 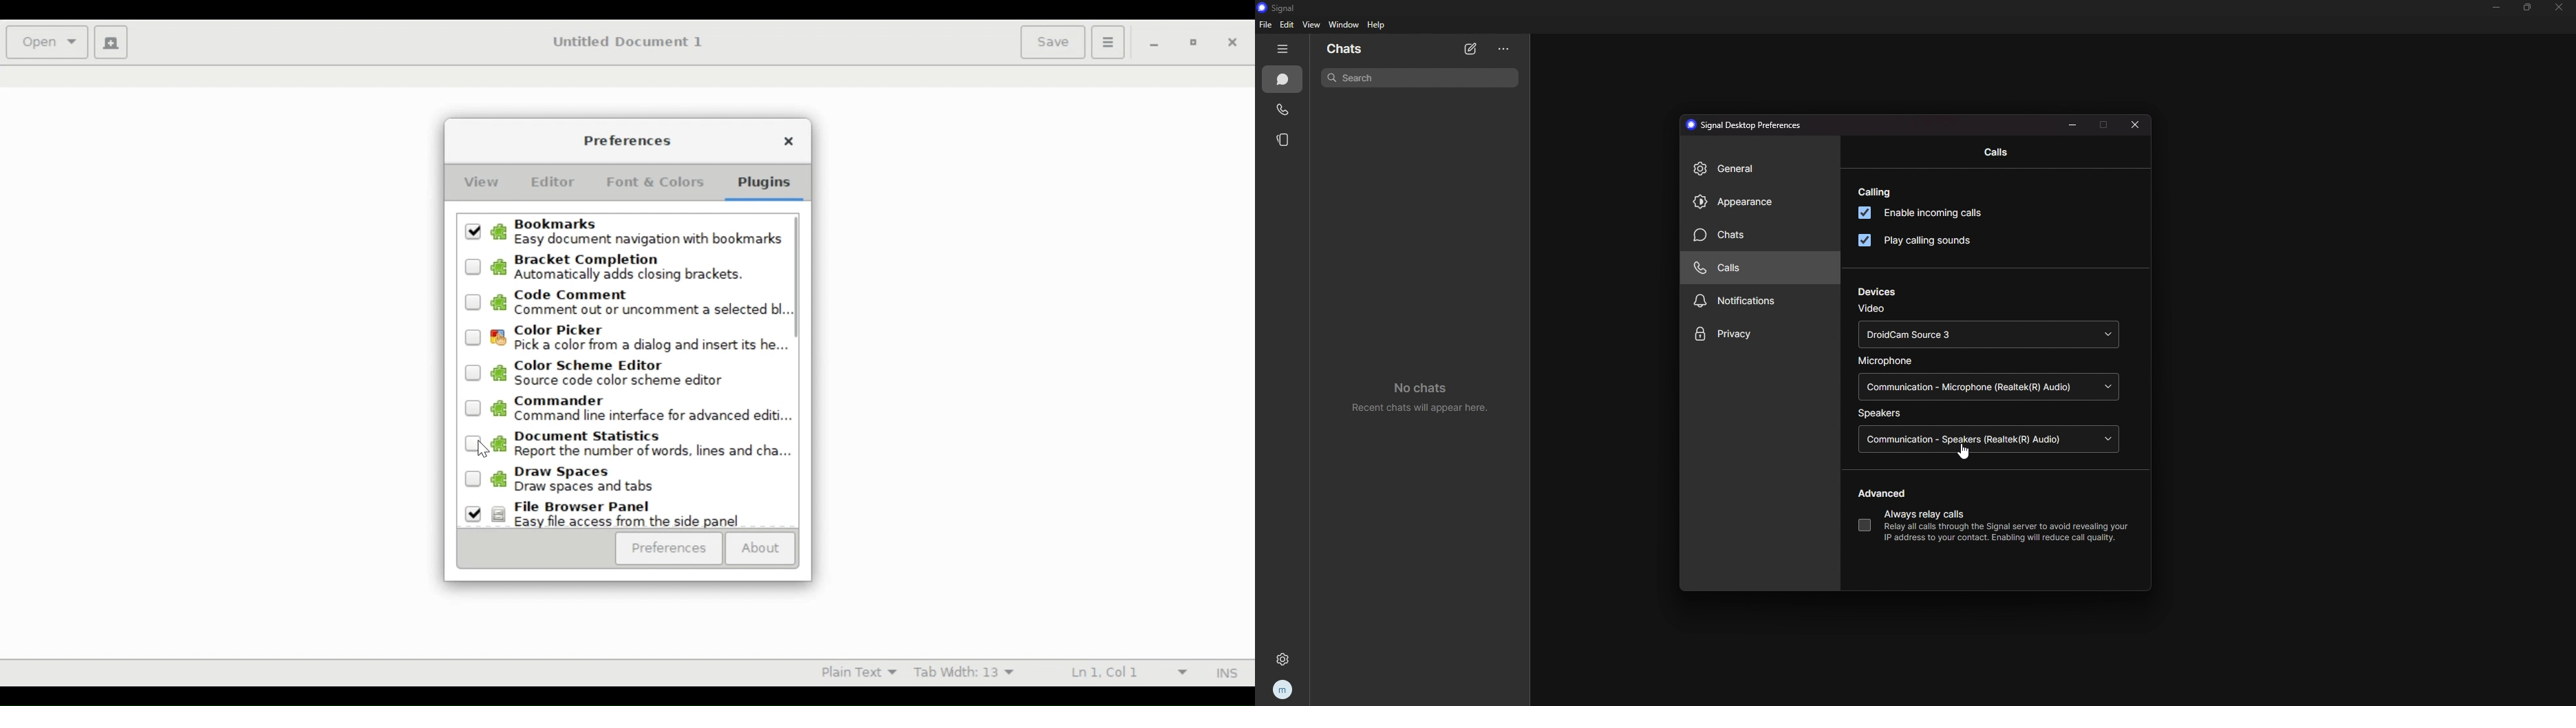 I want to click on Save, so click(x=1052, y=42).